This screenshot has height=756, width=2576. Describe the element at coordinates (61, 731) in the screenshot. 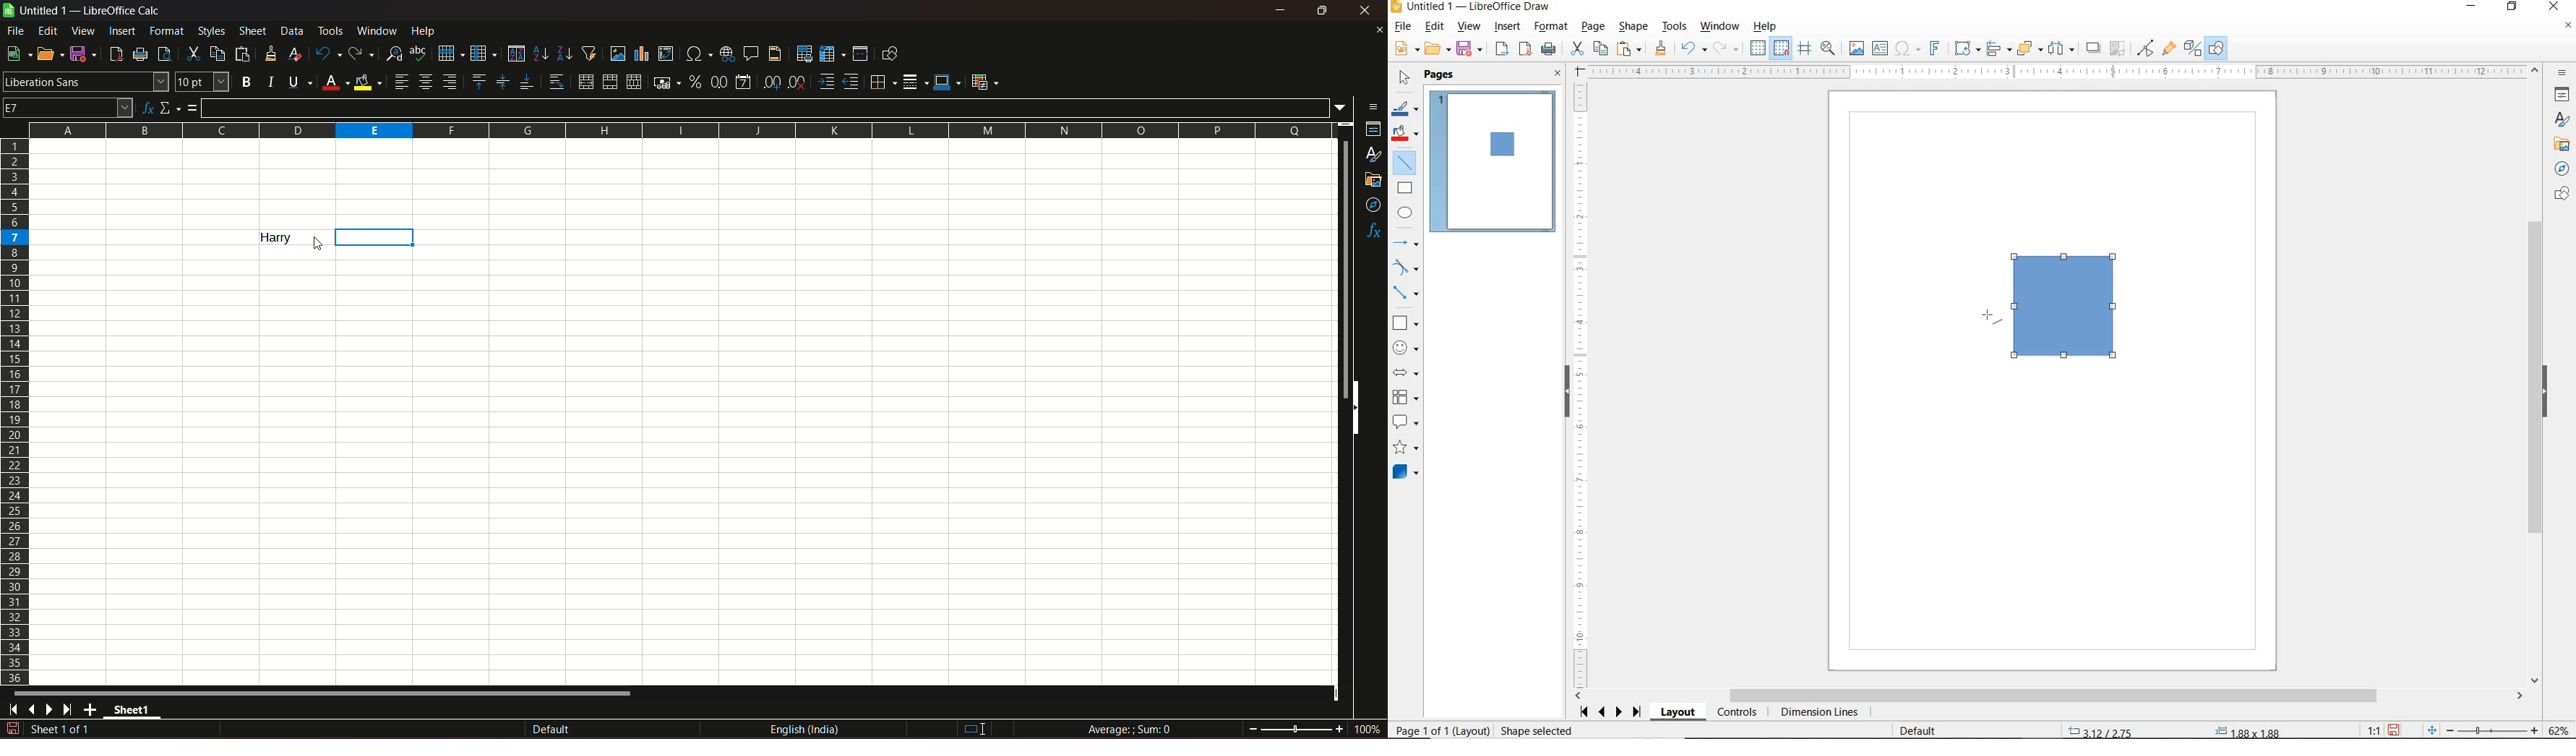

I see `sheet sequence` at that location.